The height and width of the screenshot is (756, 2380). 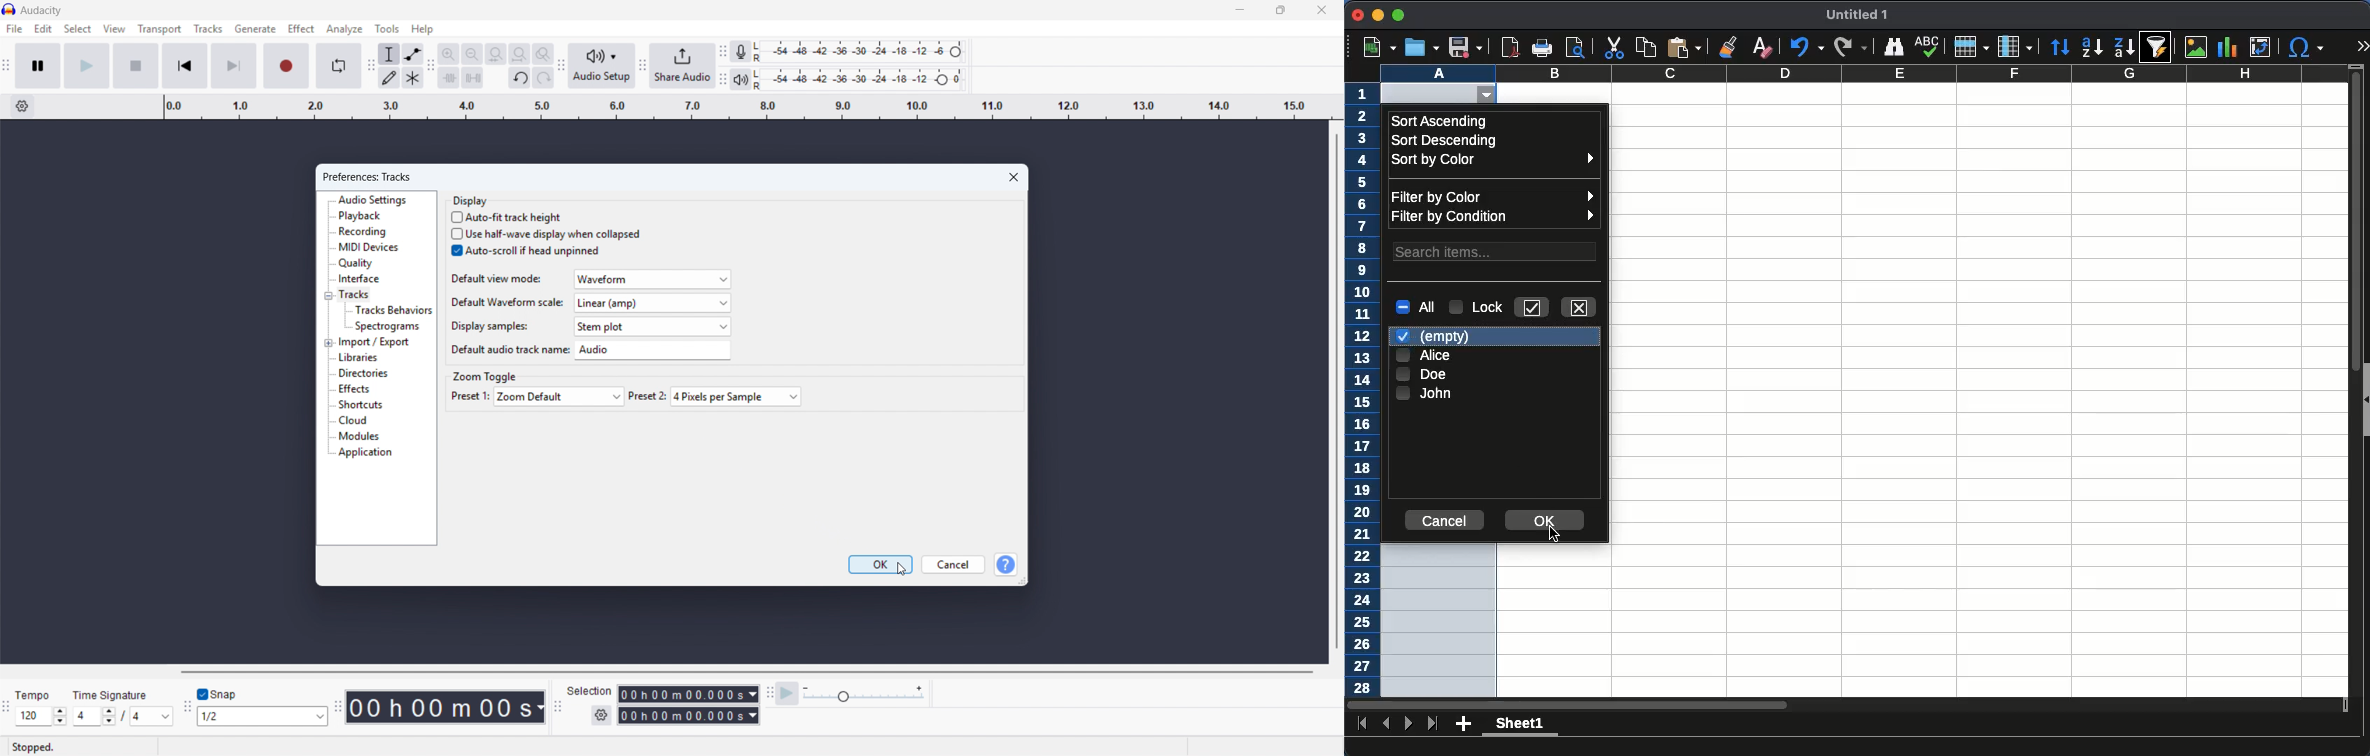 I want to click on Alice, so click(x=1426, y=355).